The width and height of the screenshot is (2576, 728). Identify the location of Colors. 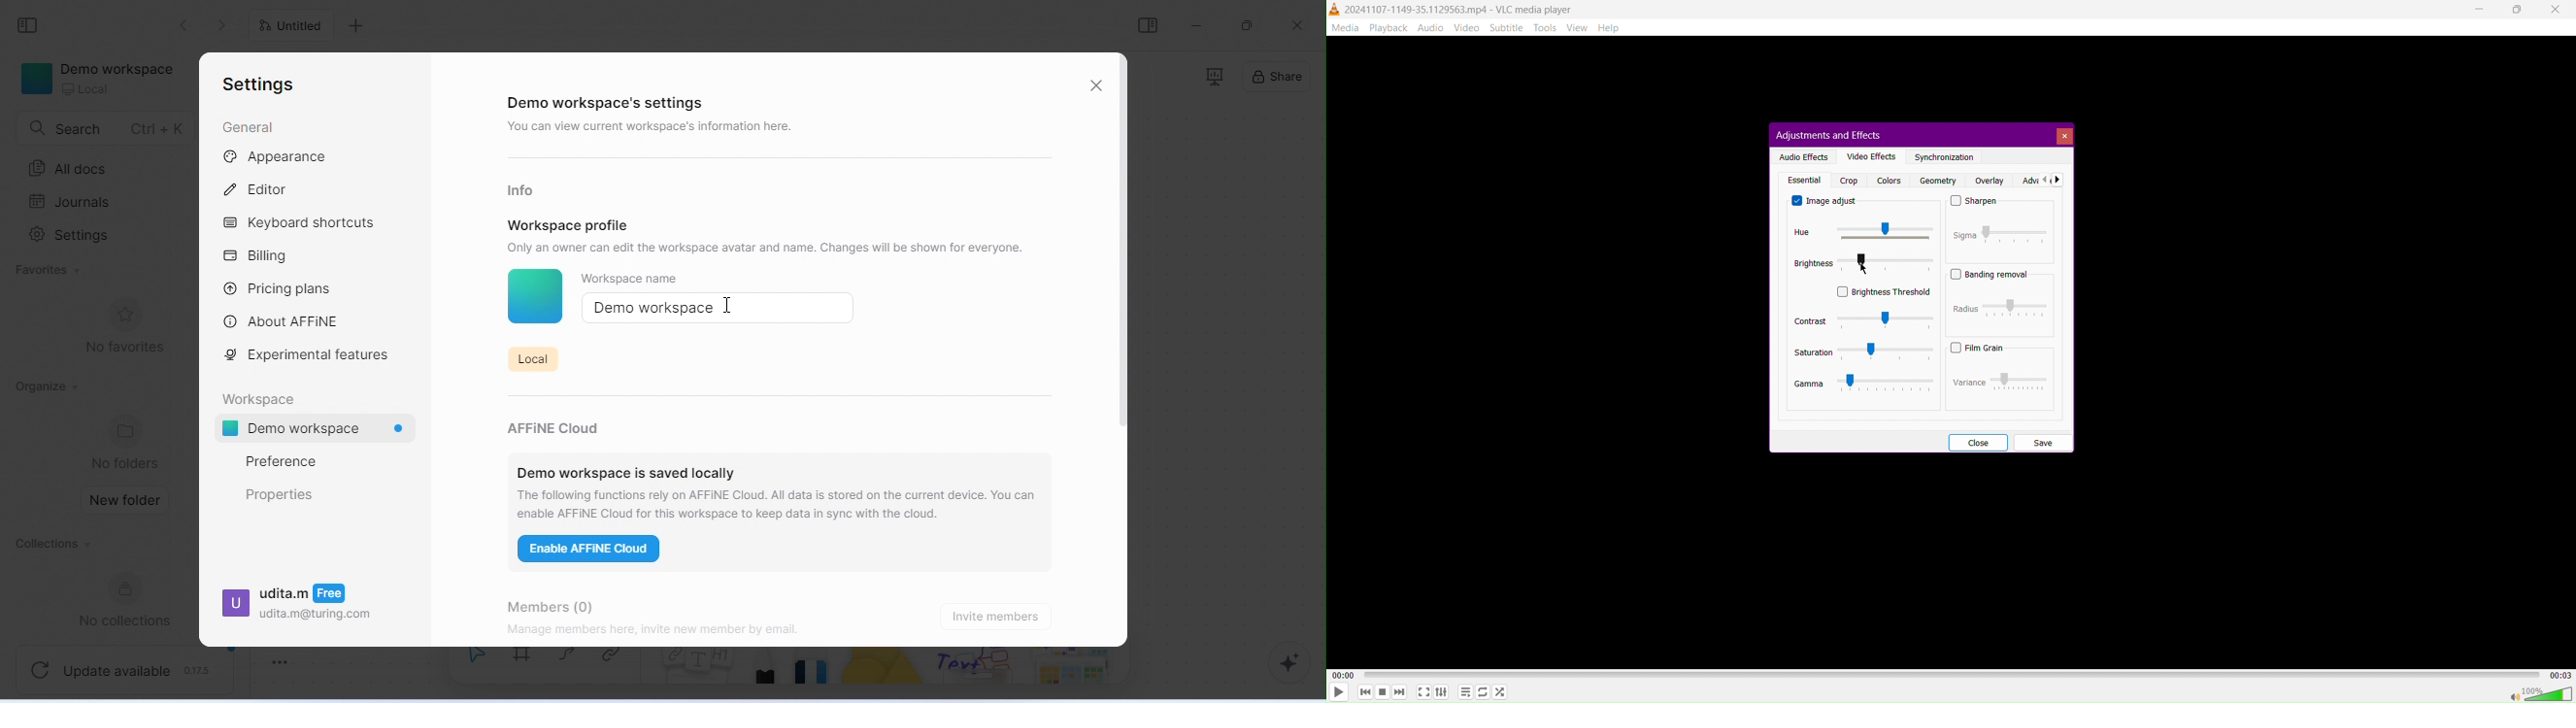
(1888, 180).